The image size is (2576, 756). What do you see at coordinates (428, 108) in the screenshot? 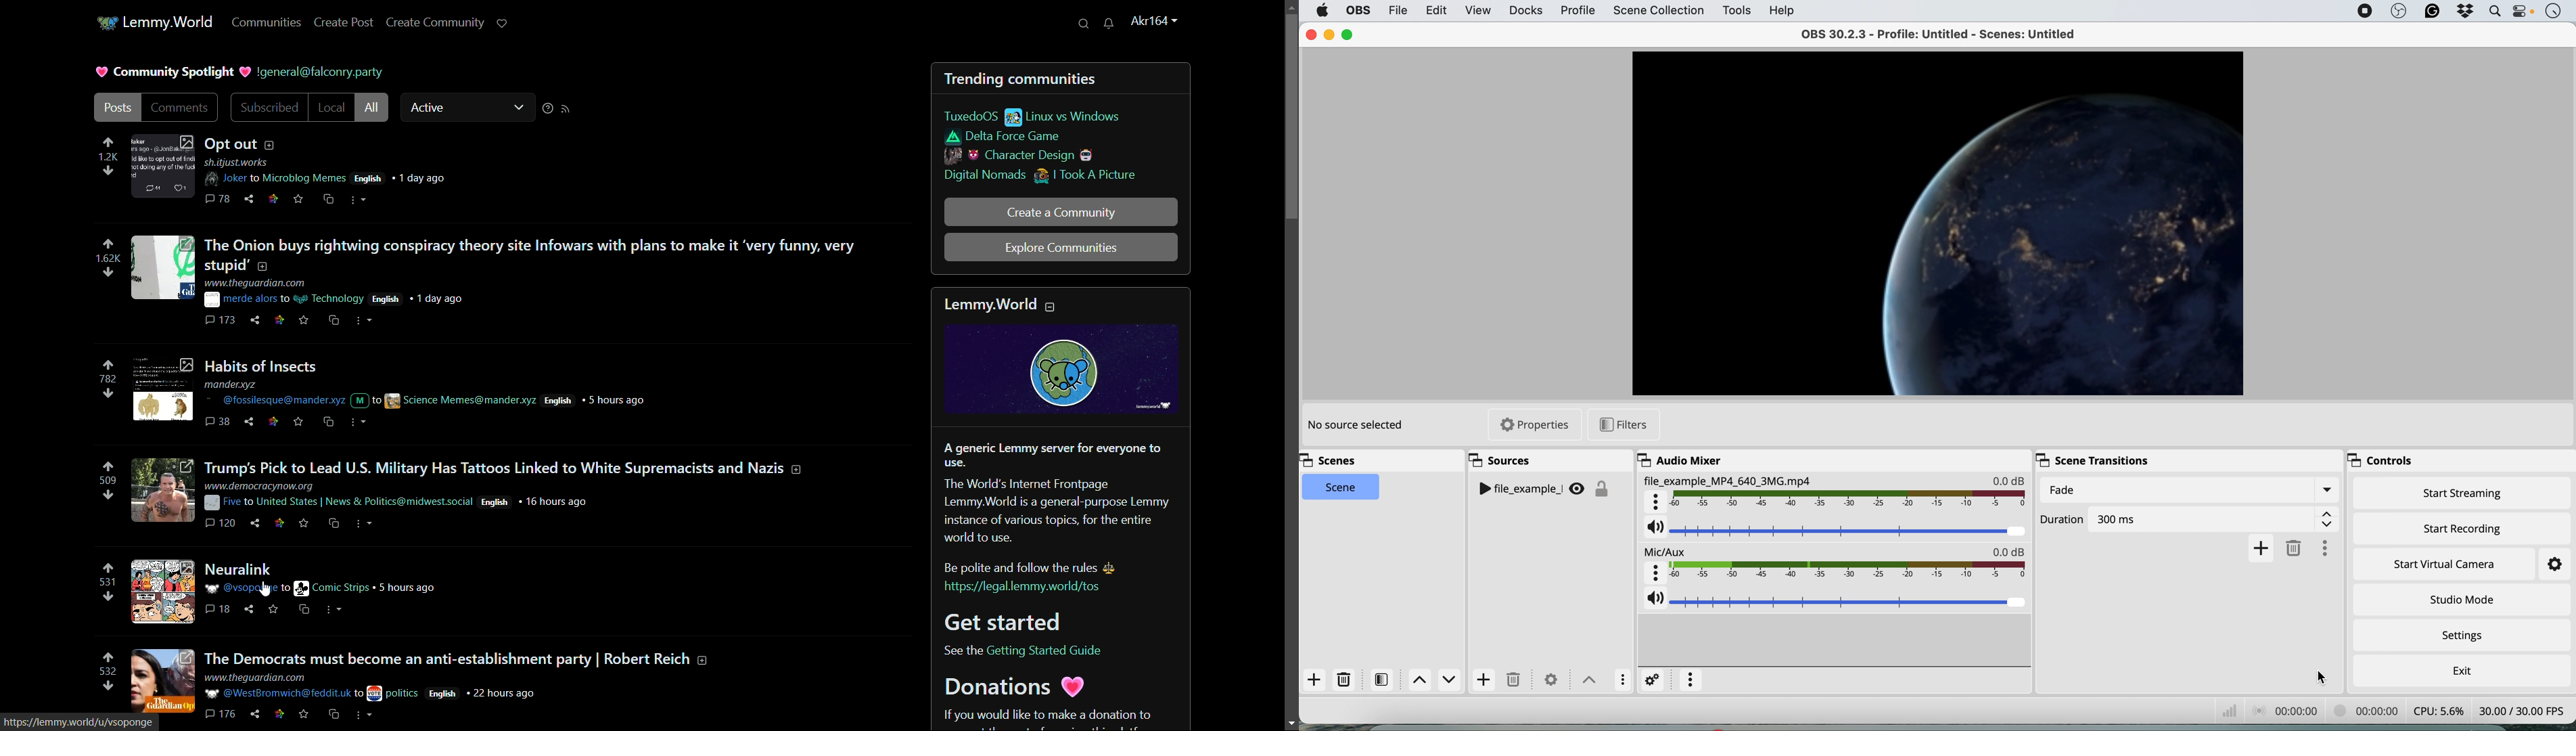
I see `active` at bounding box center [428, 108].